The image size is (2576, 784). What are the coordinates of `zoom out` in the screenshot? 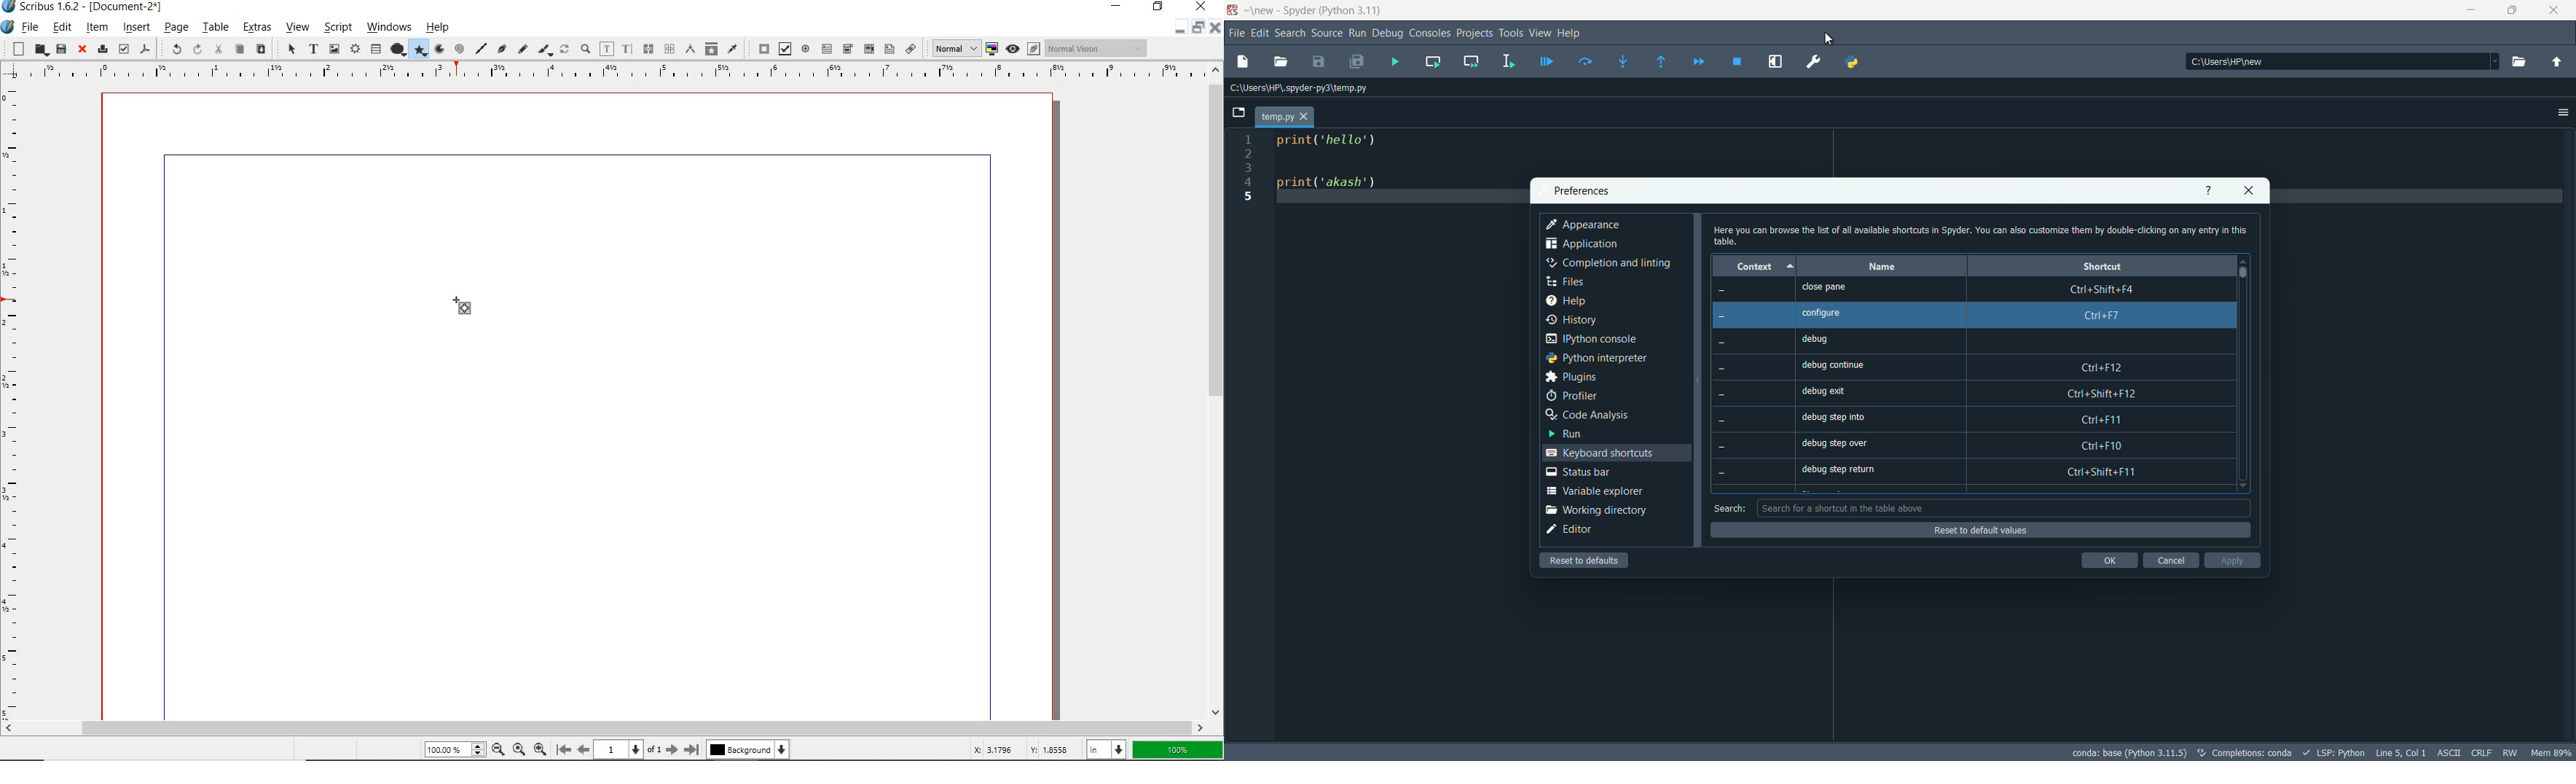 It's located at (498, 749).